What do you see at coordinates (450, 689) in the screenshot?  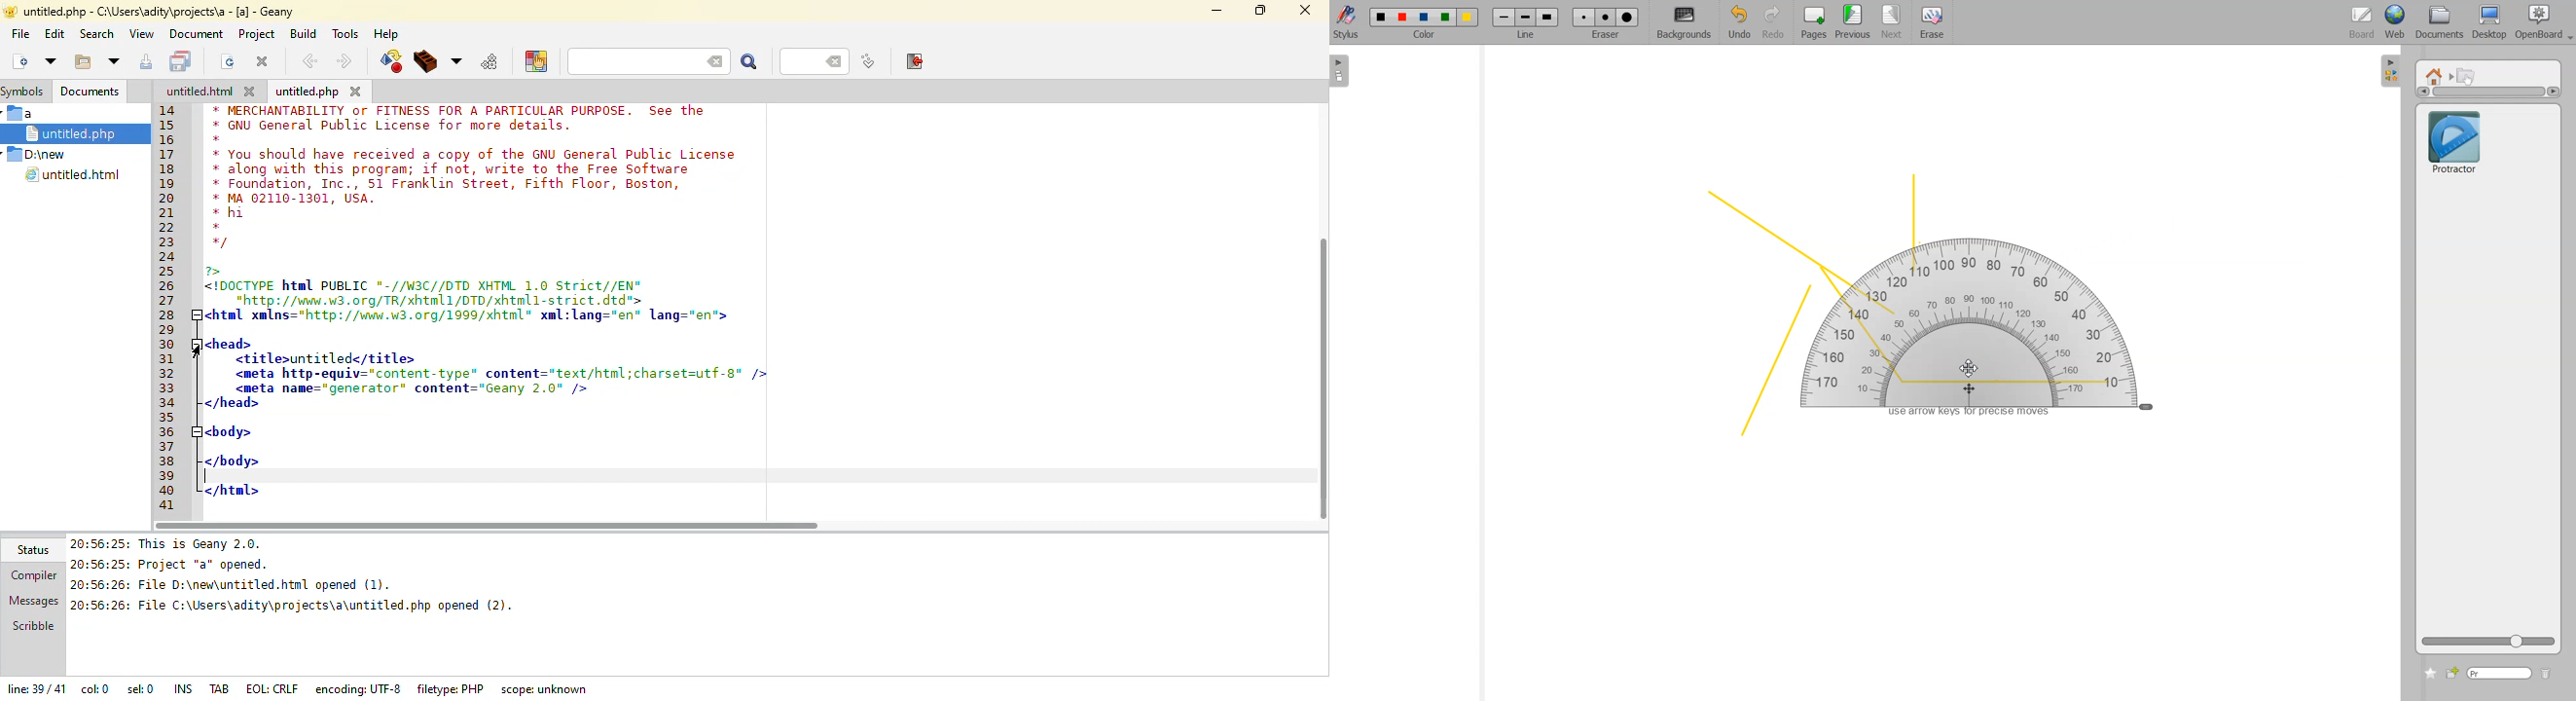 I see `filetype: PHP` at bounding box center [450, 689].